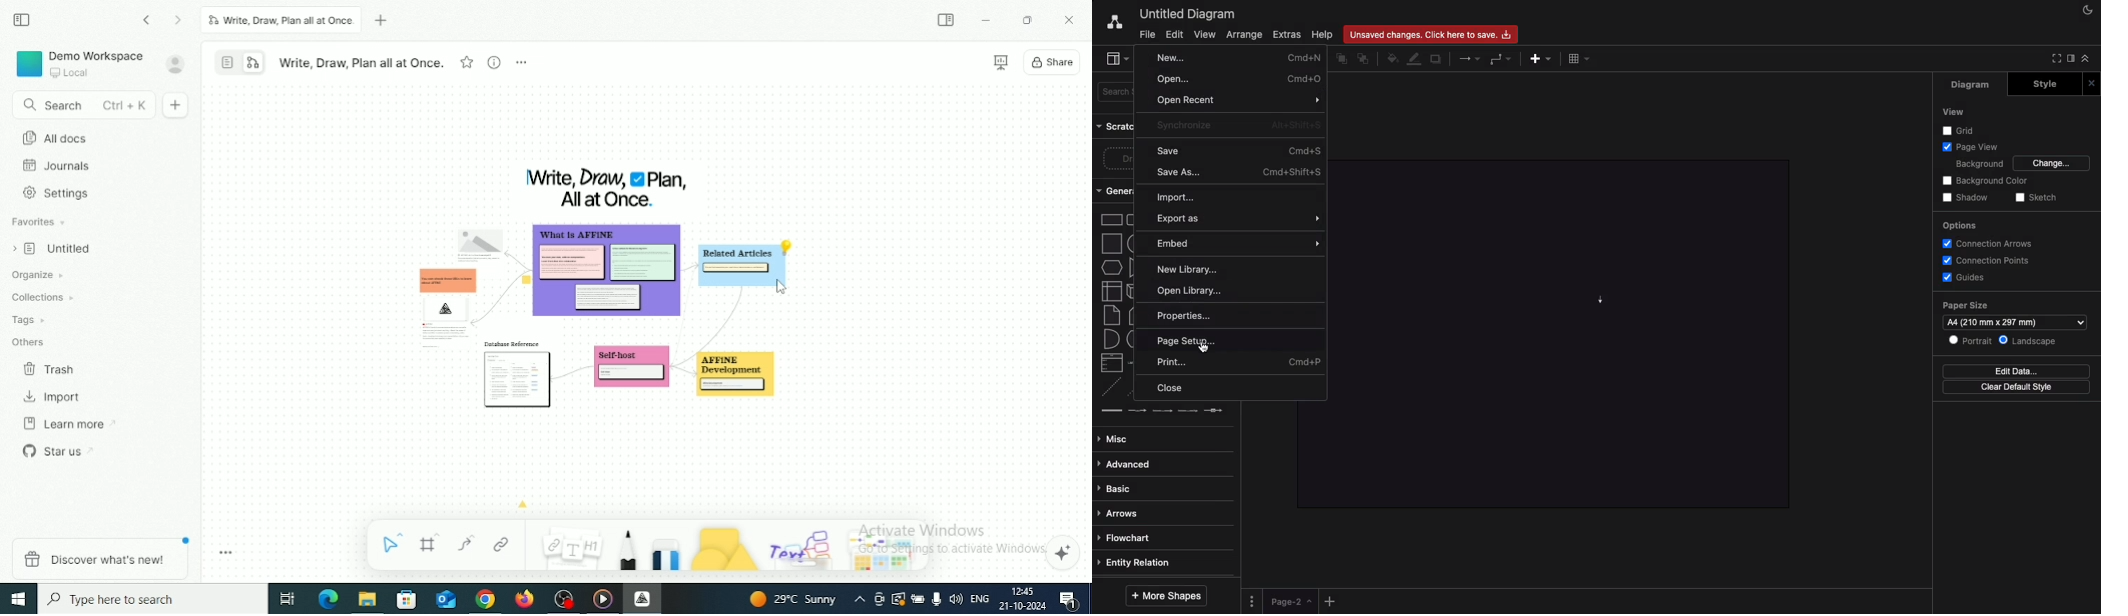  Describe the element at coordinates (1979, 163) in the screenshot. I see `Background` at that location.